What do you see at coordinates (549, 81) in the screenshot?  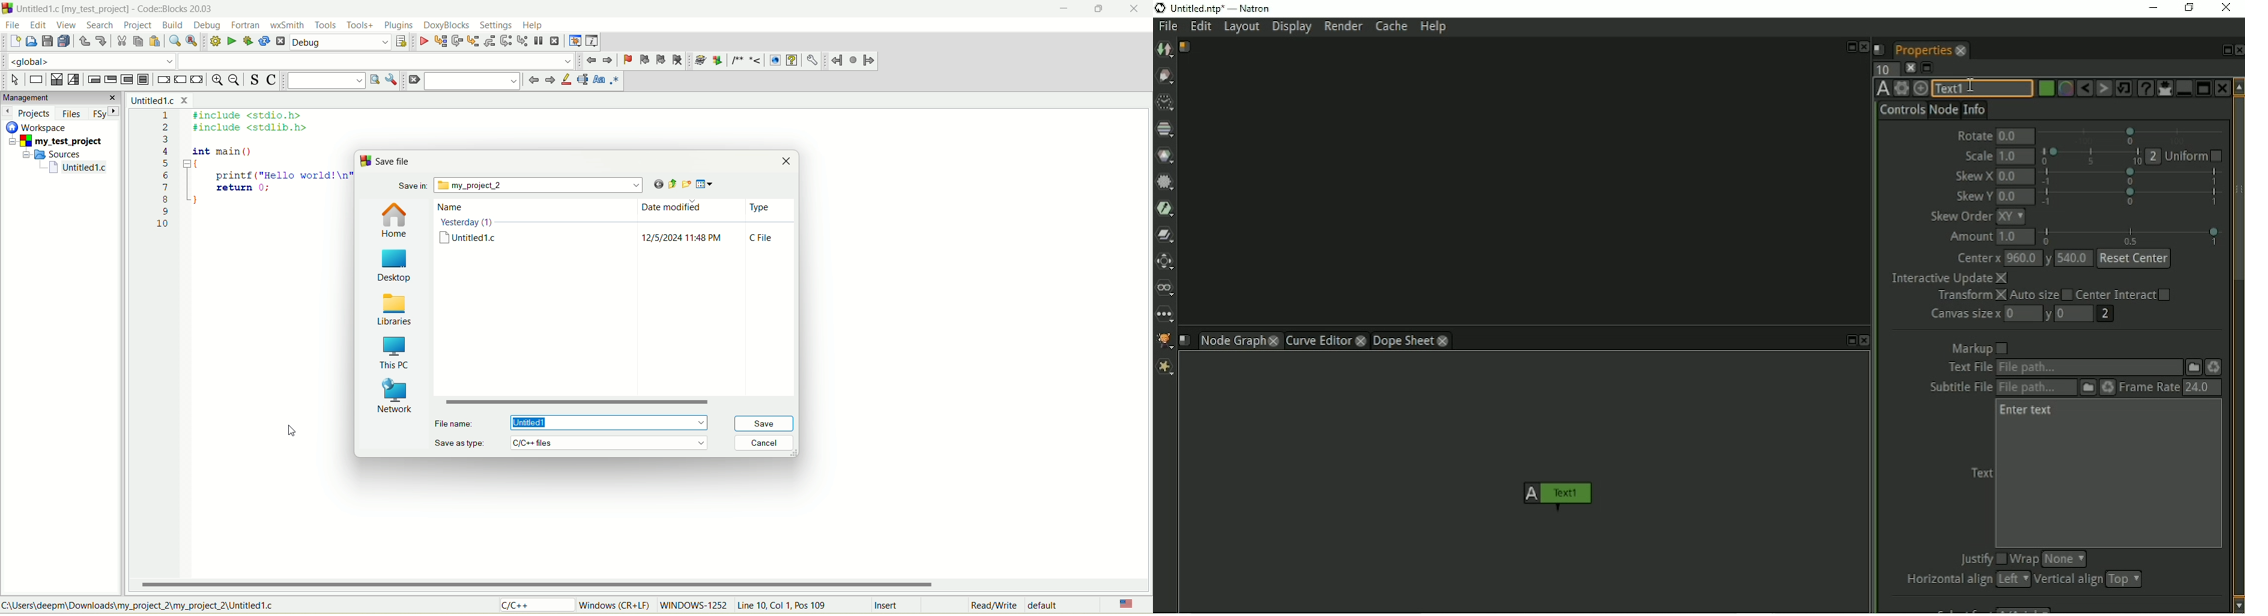 I see `jump forward` at bounding box center [549, 81].